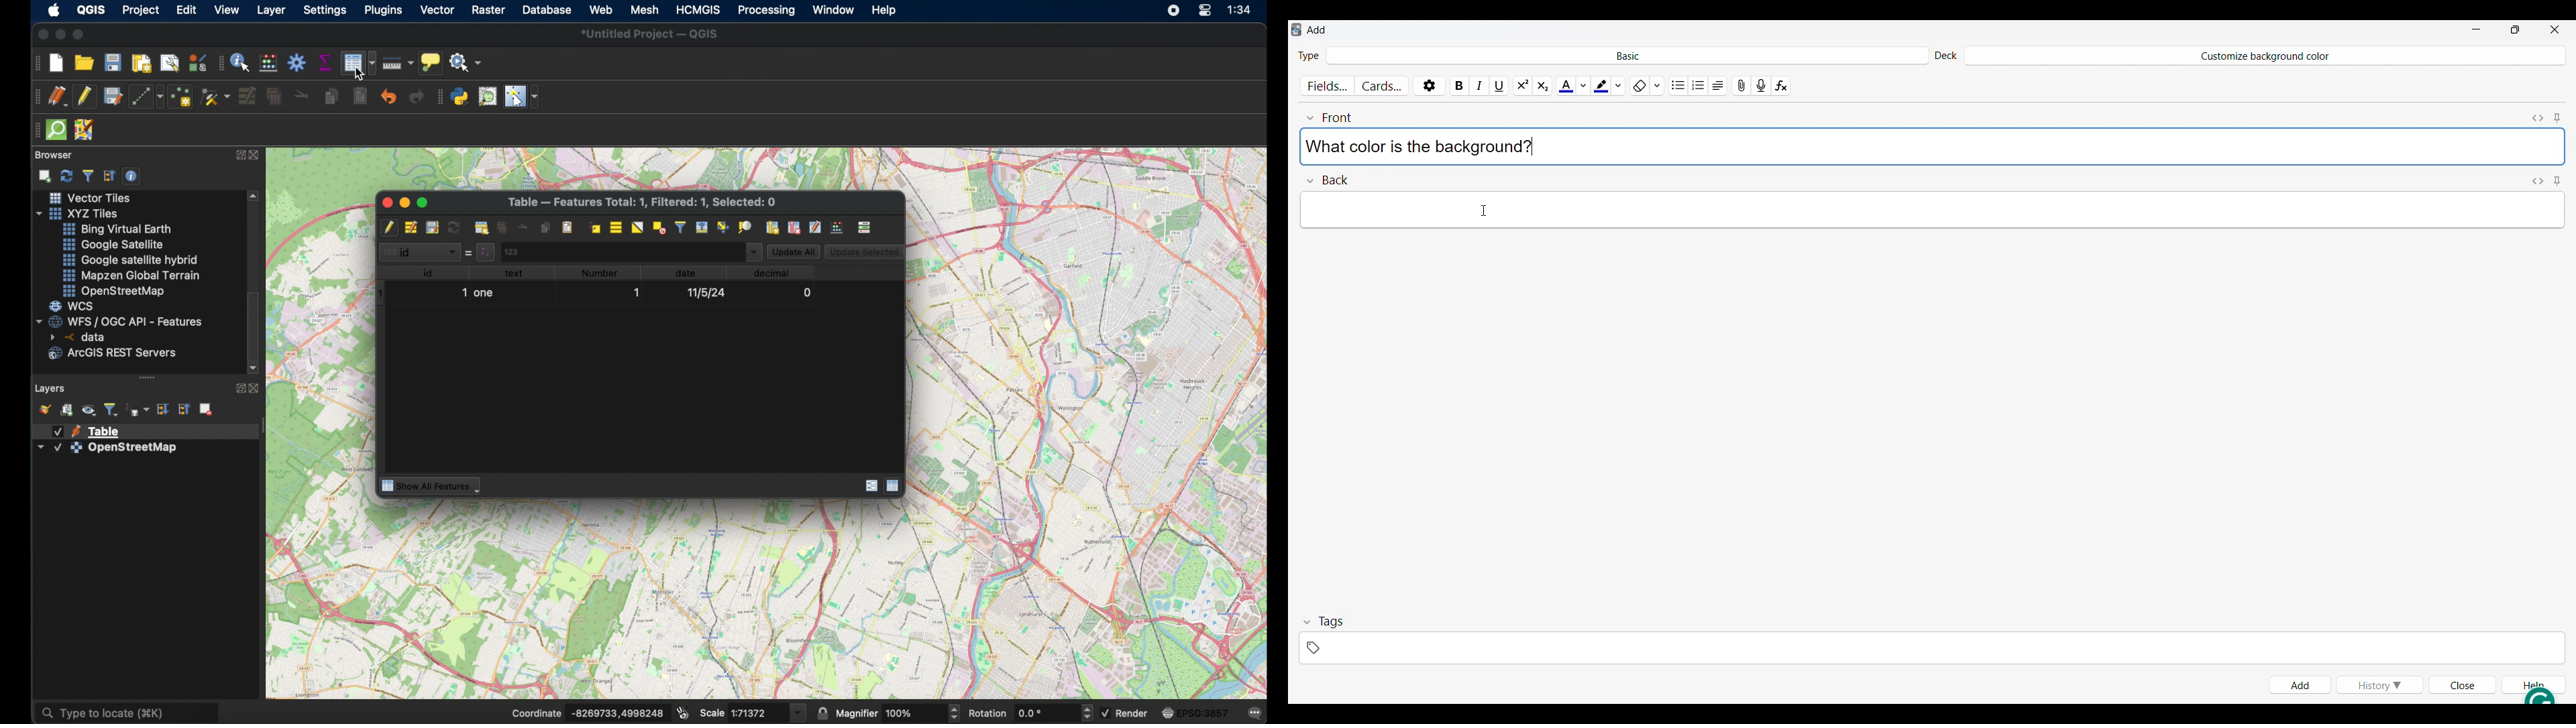  Describe the element at coordinates (521, 97) in the screenshot. I see `switched mouse to a configurable pointer` at that location.